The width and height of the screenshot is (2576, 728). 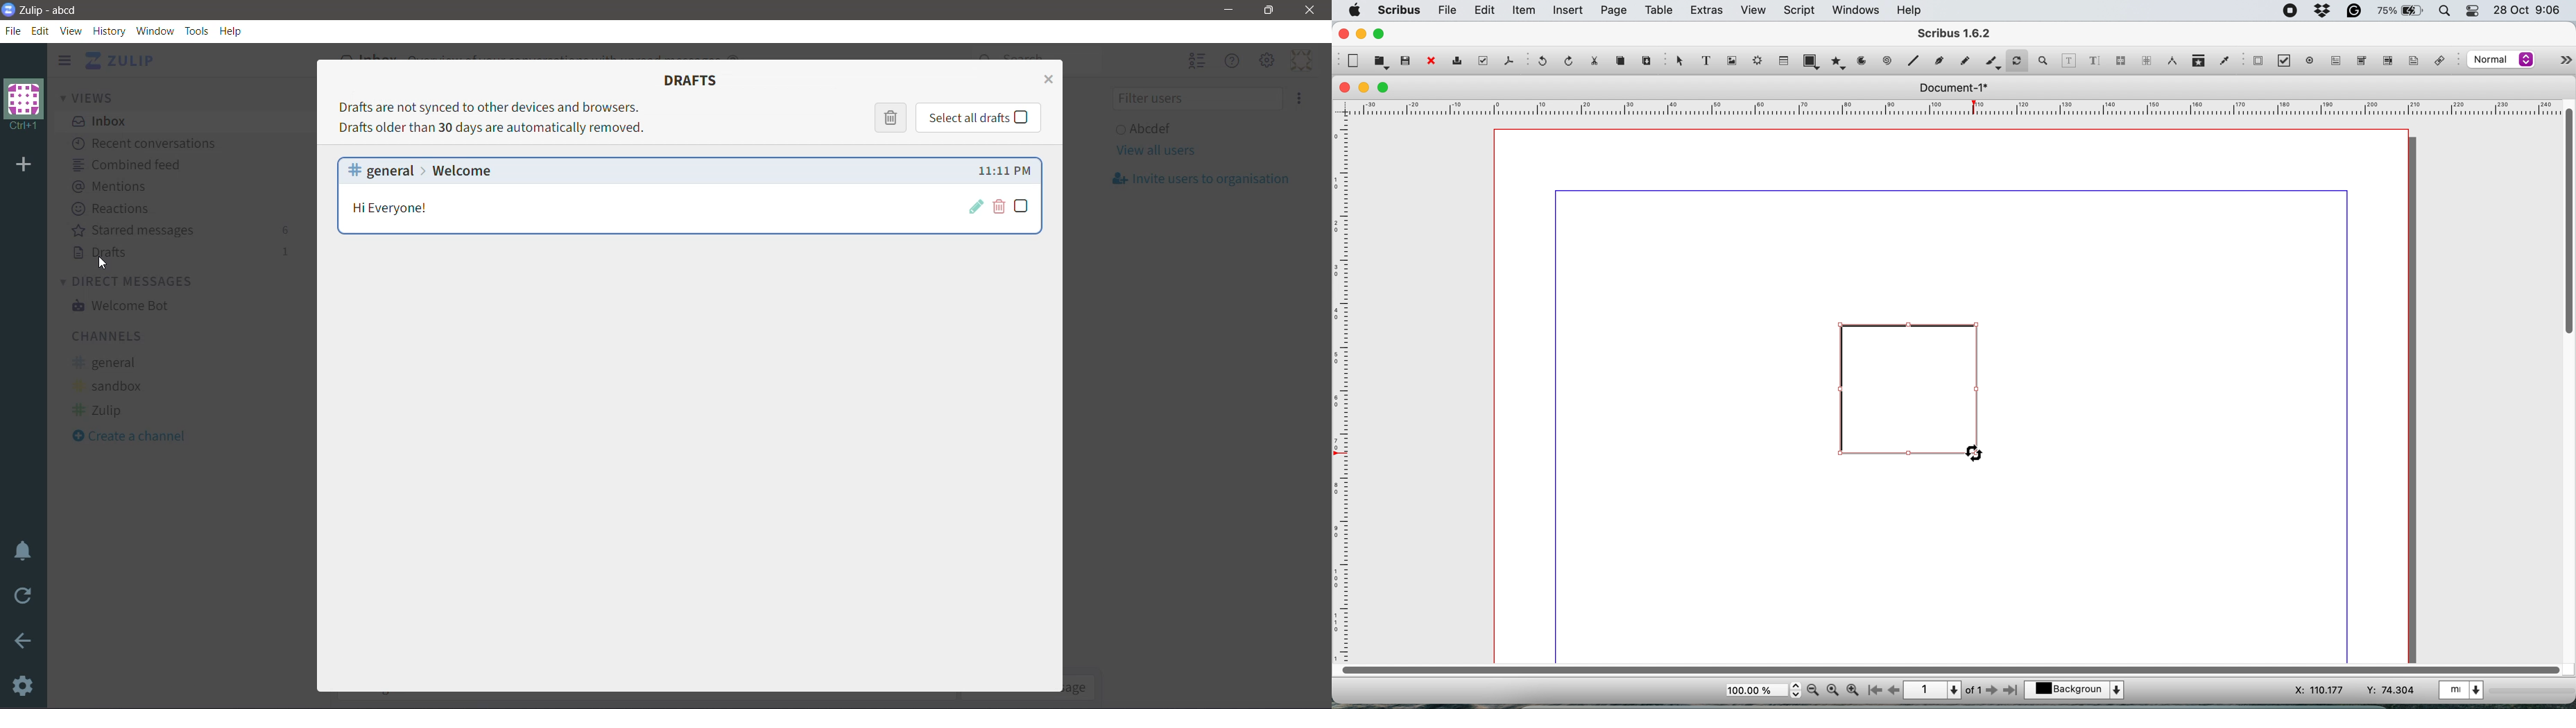 I want to click on Views, so click(x=97, y=96).